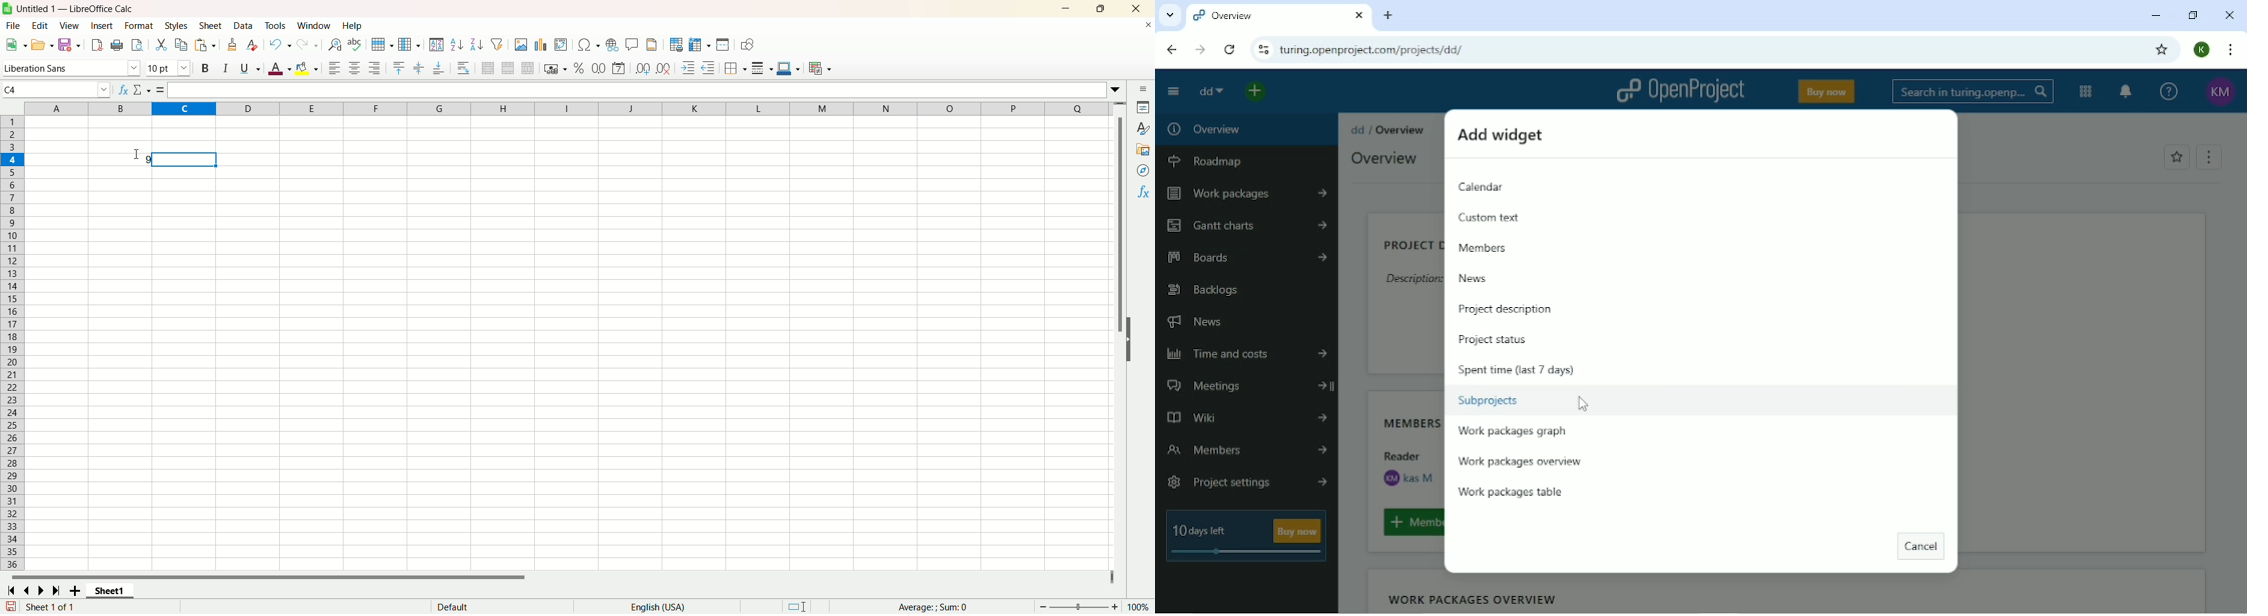 This screenshot has width=2268, height=616. I want to click on Accept, so click(155, 90).